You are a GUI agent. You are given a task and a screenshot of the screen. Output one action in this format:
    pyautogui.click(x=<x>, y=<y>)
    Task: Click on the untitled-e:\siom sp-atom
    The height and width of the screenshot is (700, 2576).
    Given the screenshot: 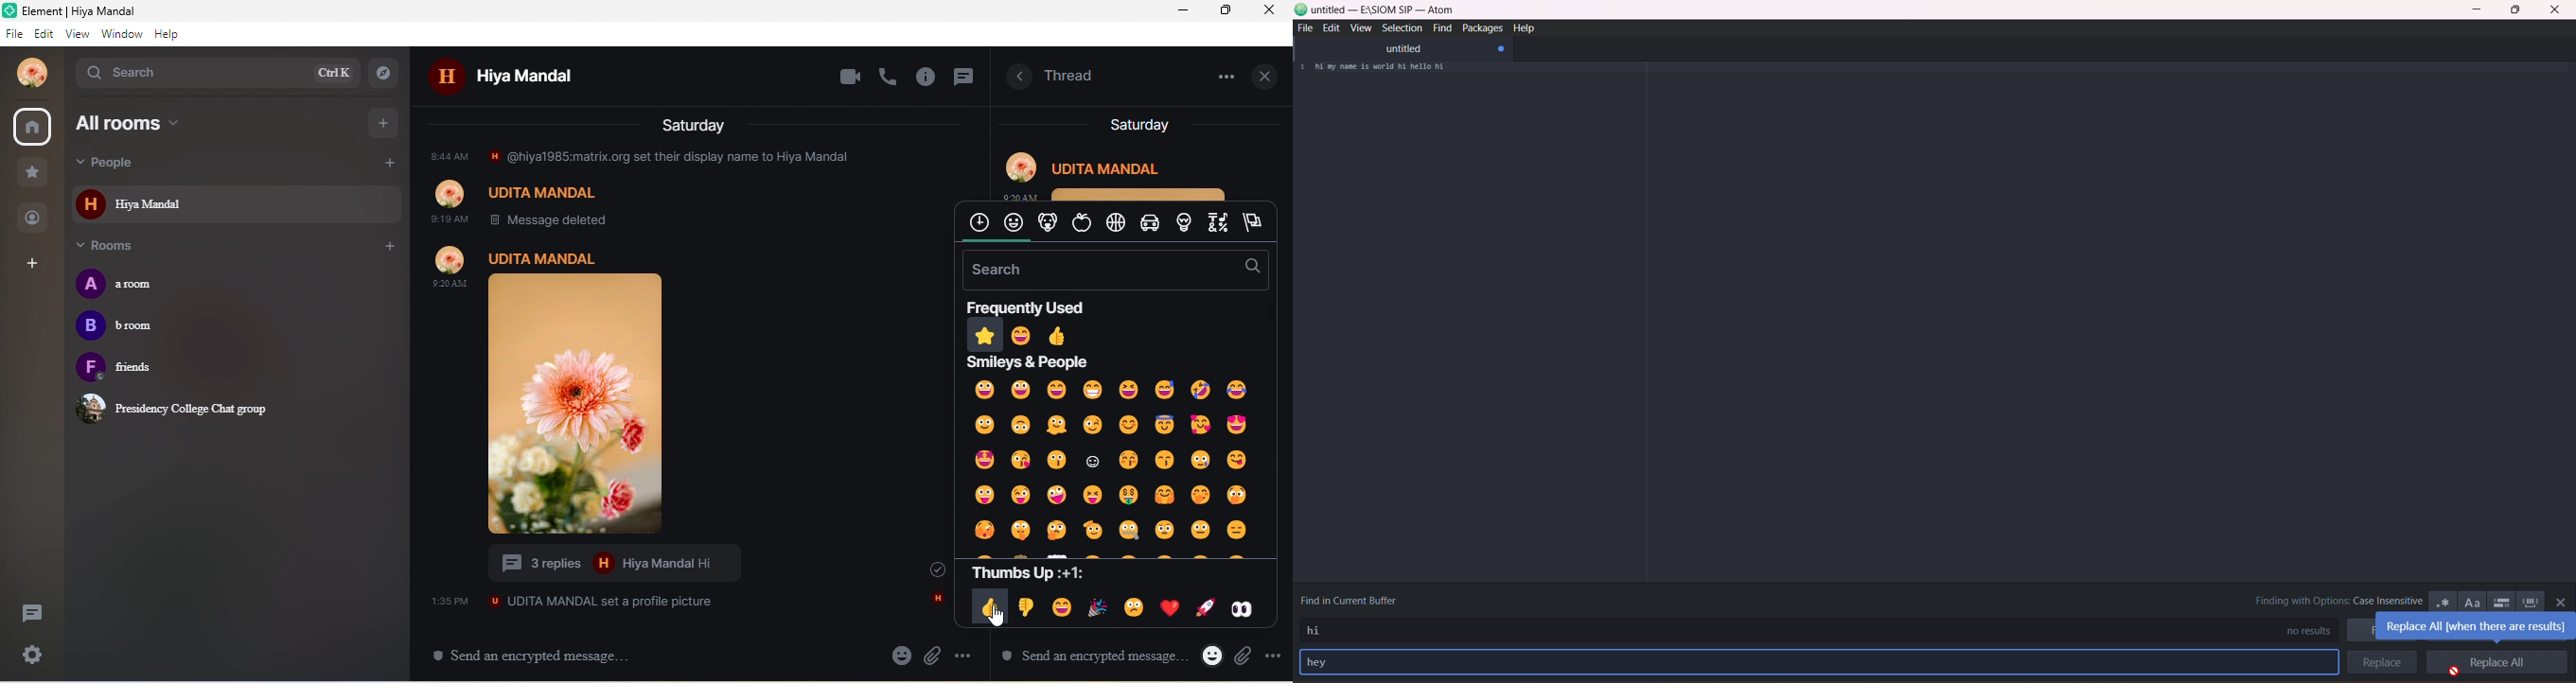 What is the action you would take?
    pyautogui.click(x=1384, y=11)
    